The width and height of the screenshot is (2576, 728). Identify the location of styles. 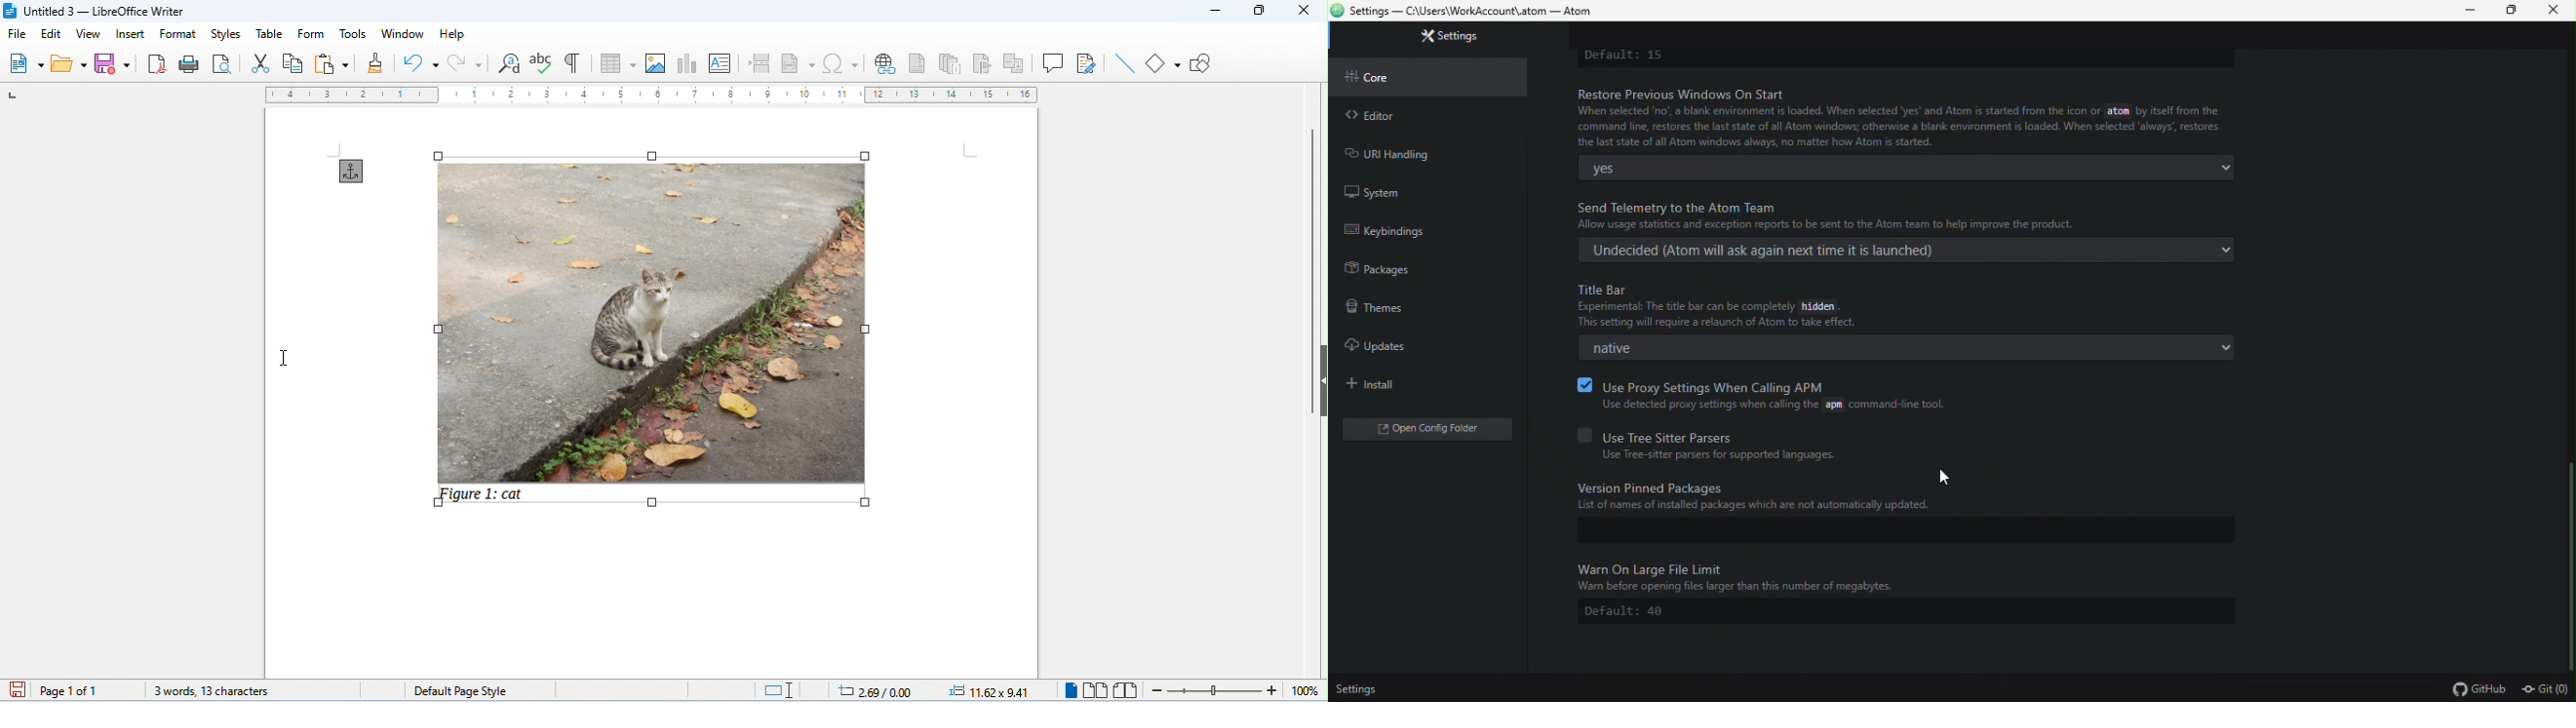
(224, 33).